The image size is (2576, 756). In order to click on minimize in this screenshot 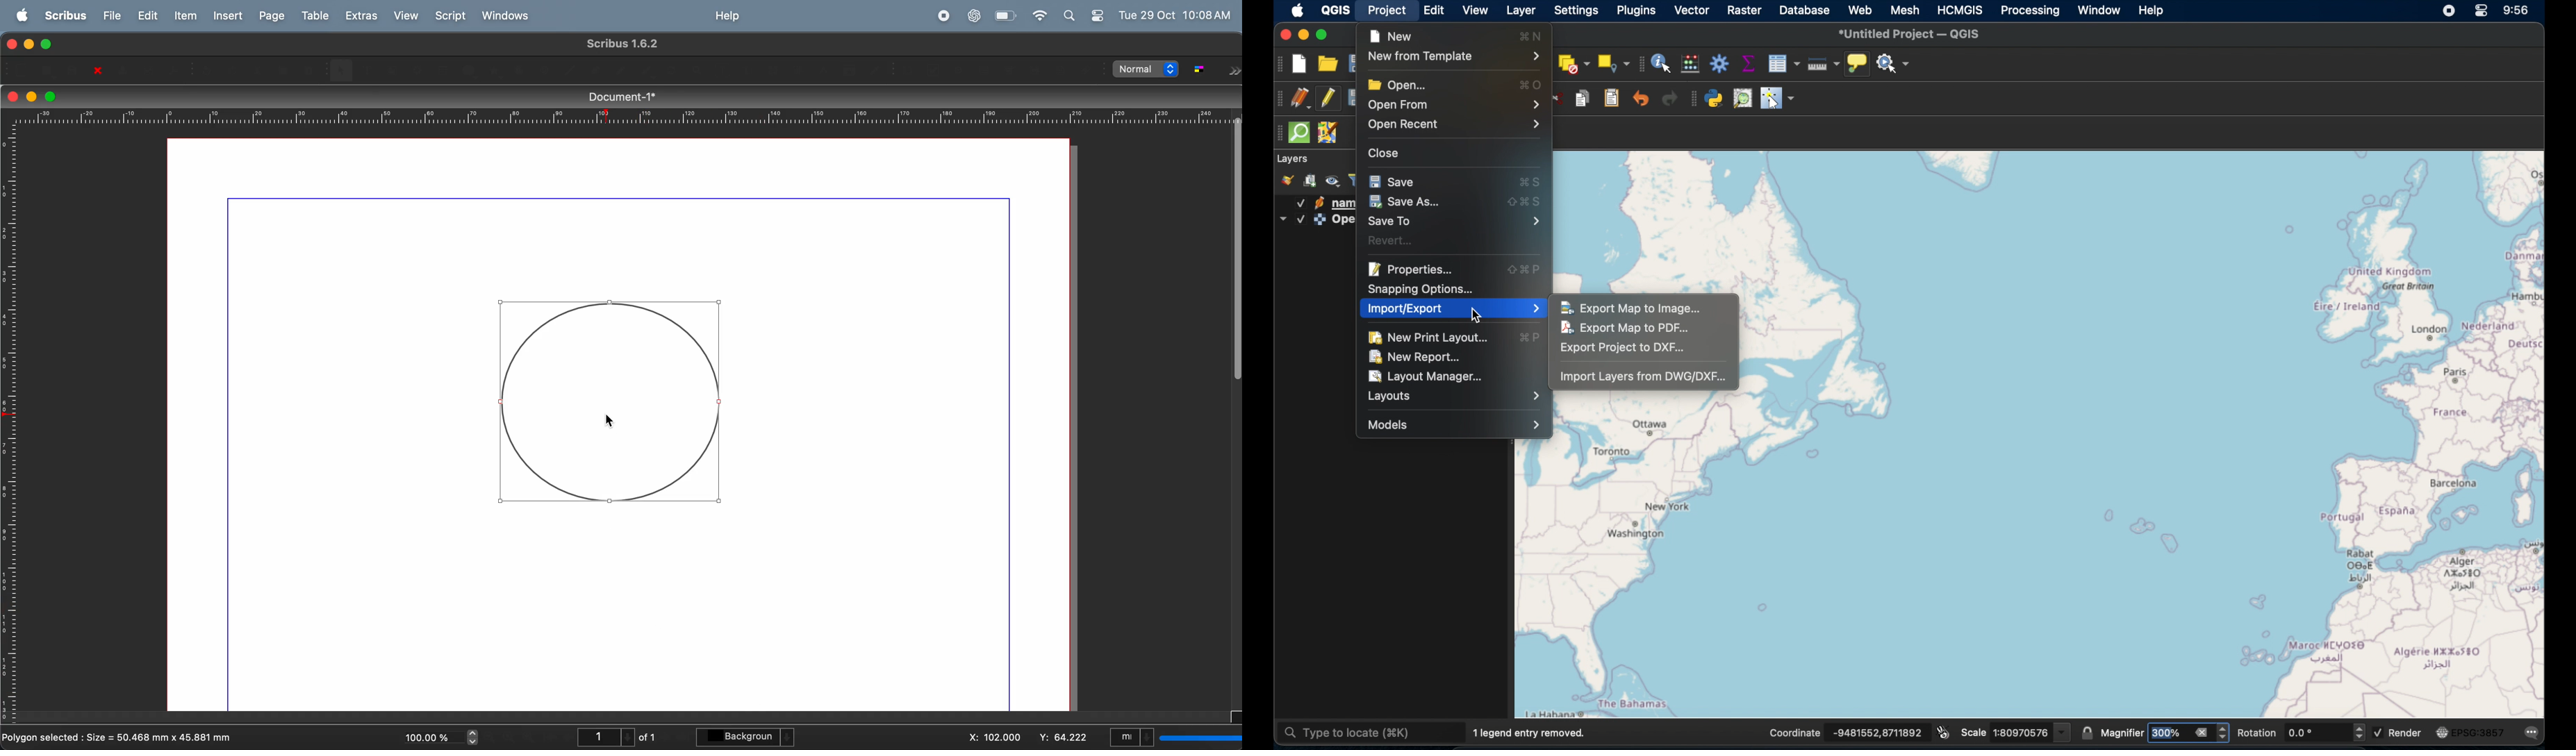, I will do `click(28, 44)`.